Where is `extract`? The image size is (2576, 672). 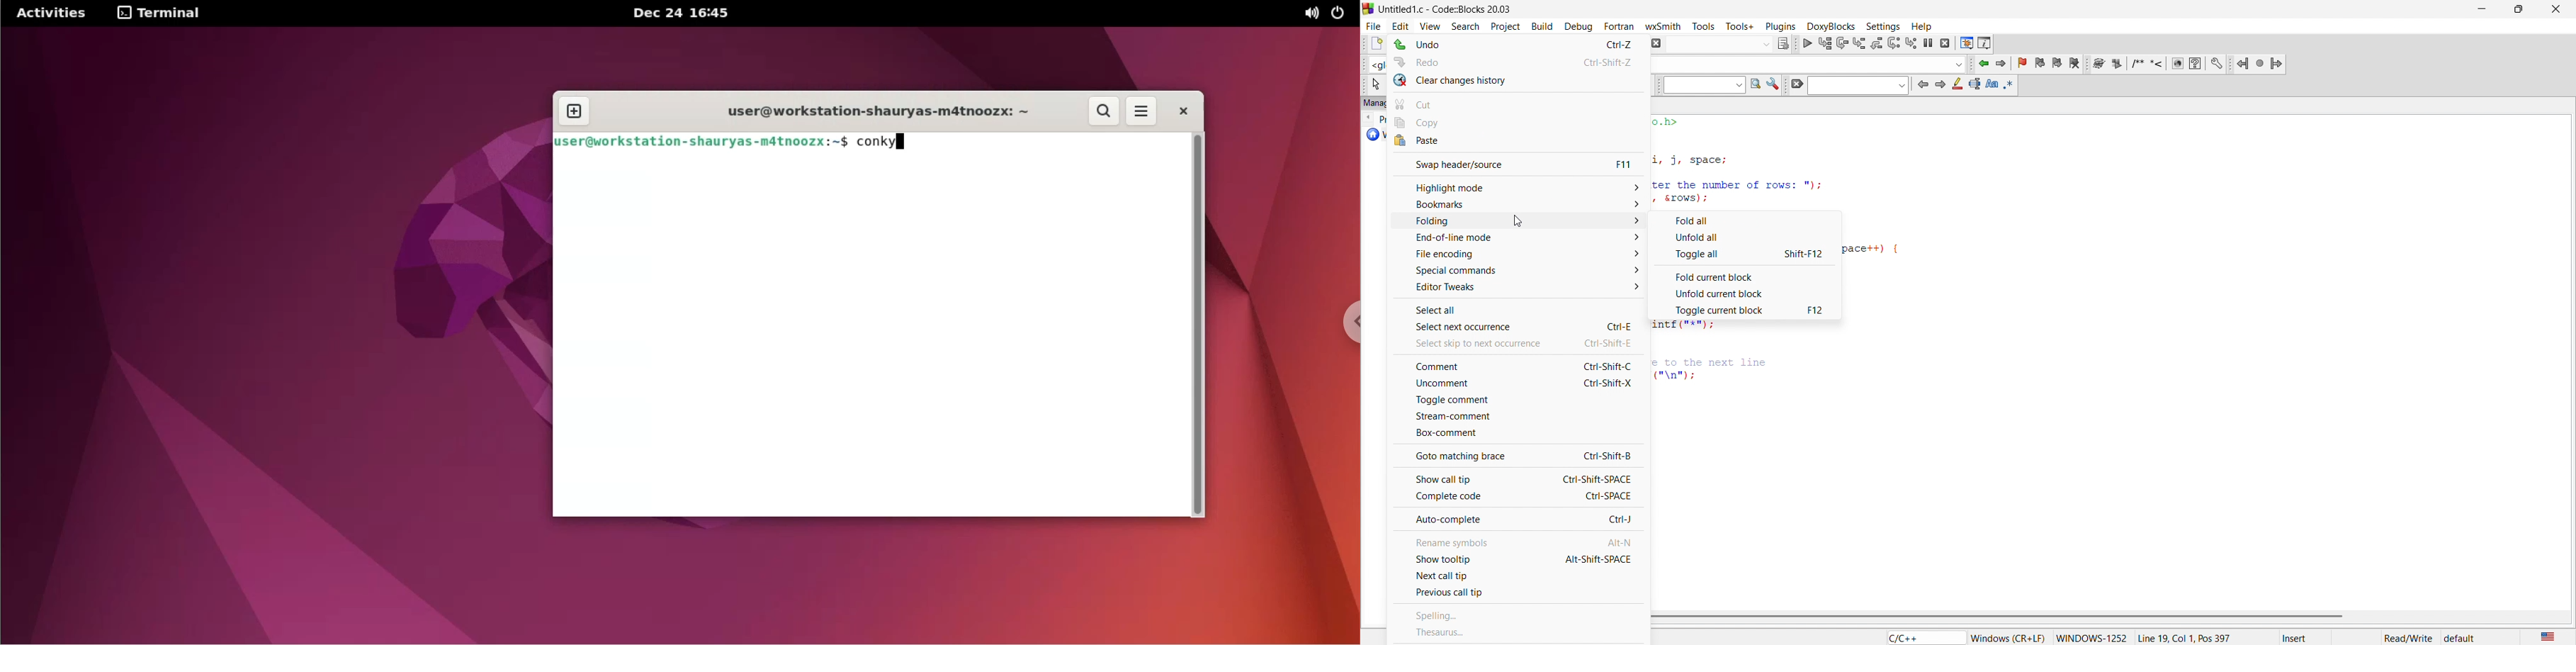
extract is located at coordinates (2118, 65).